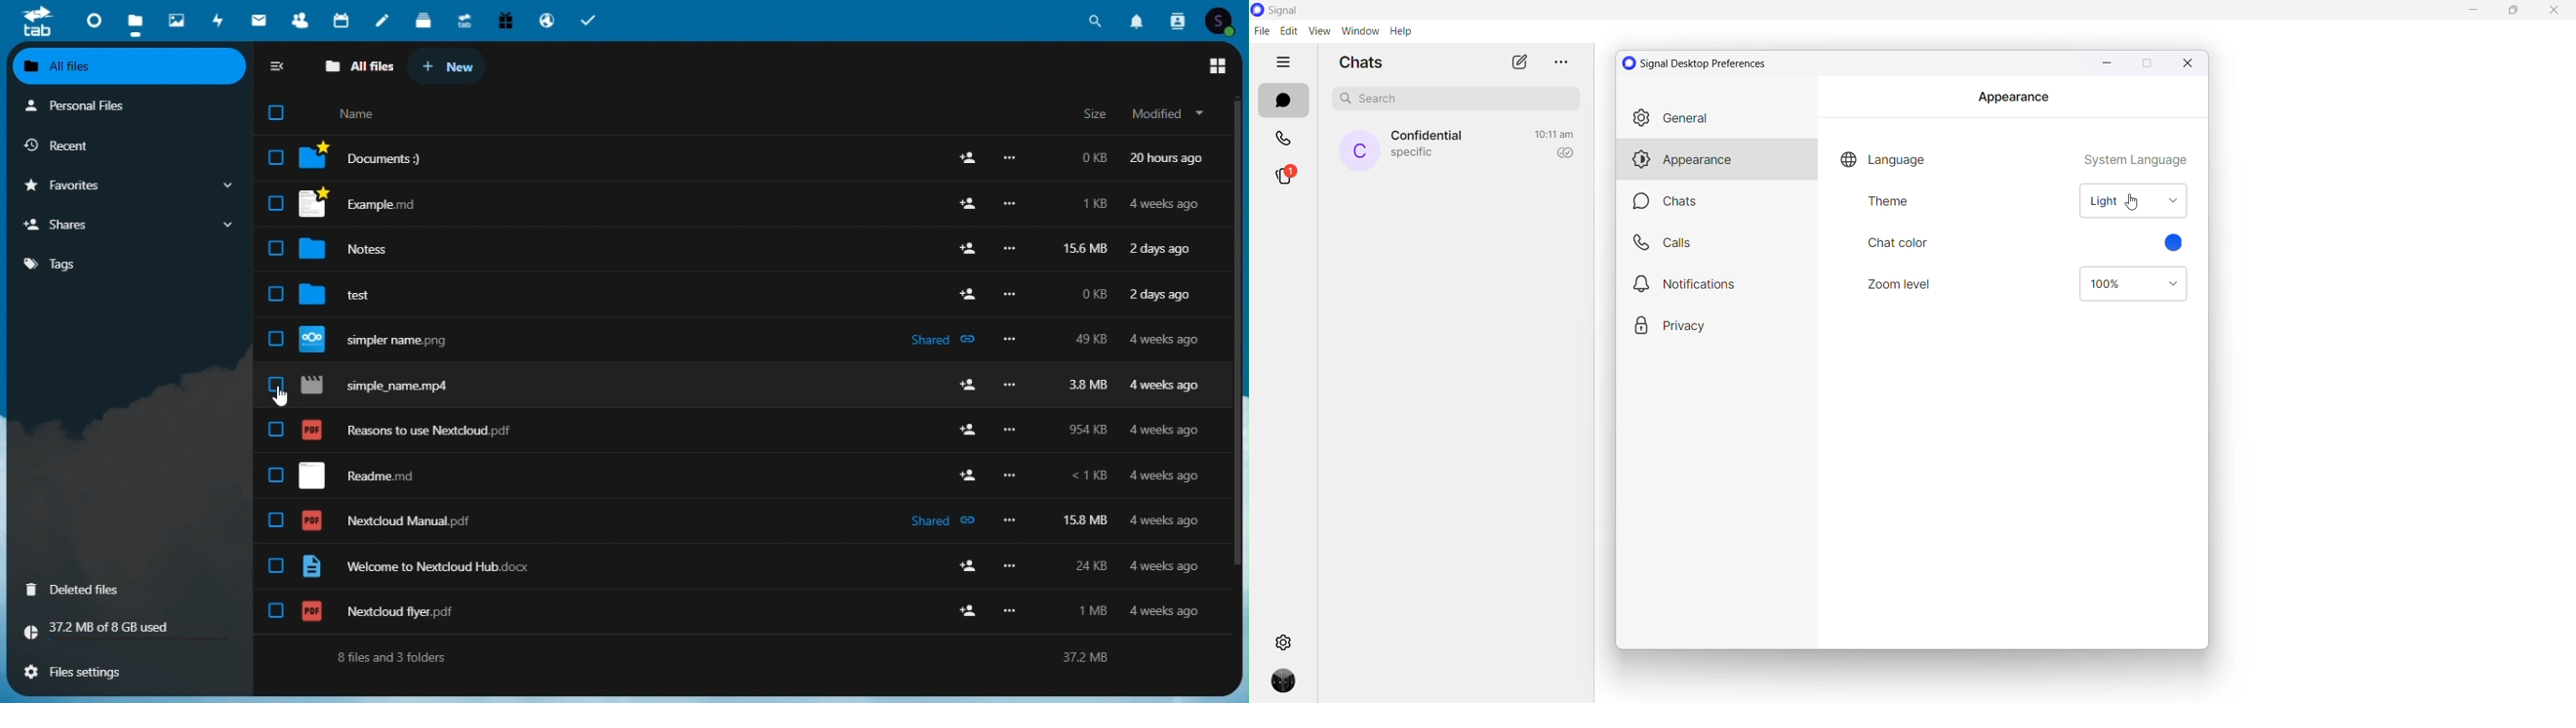  I want to click on All files, so click(360, 65).